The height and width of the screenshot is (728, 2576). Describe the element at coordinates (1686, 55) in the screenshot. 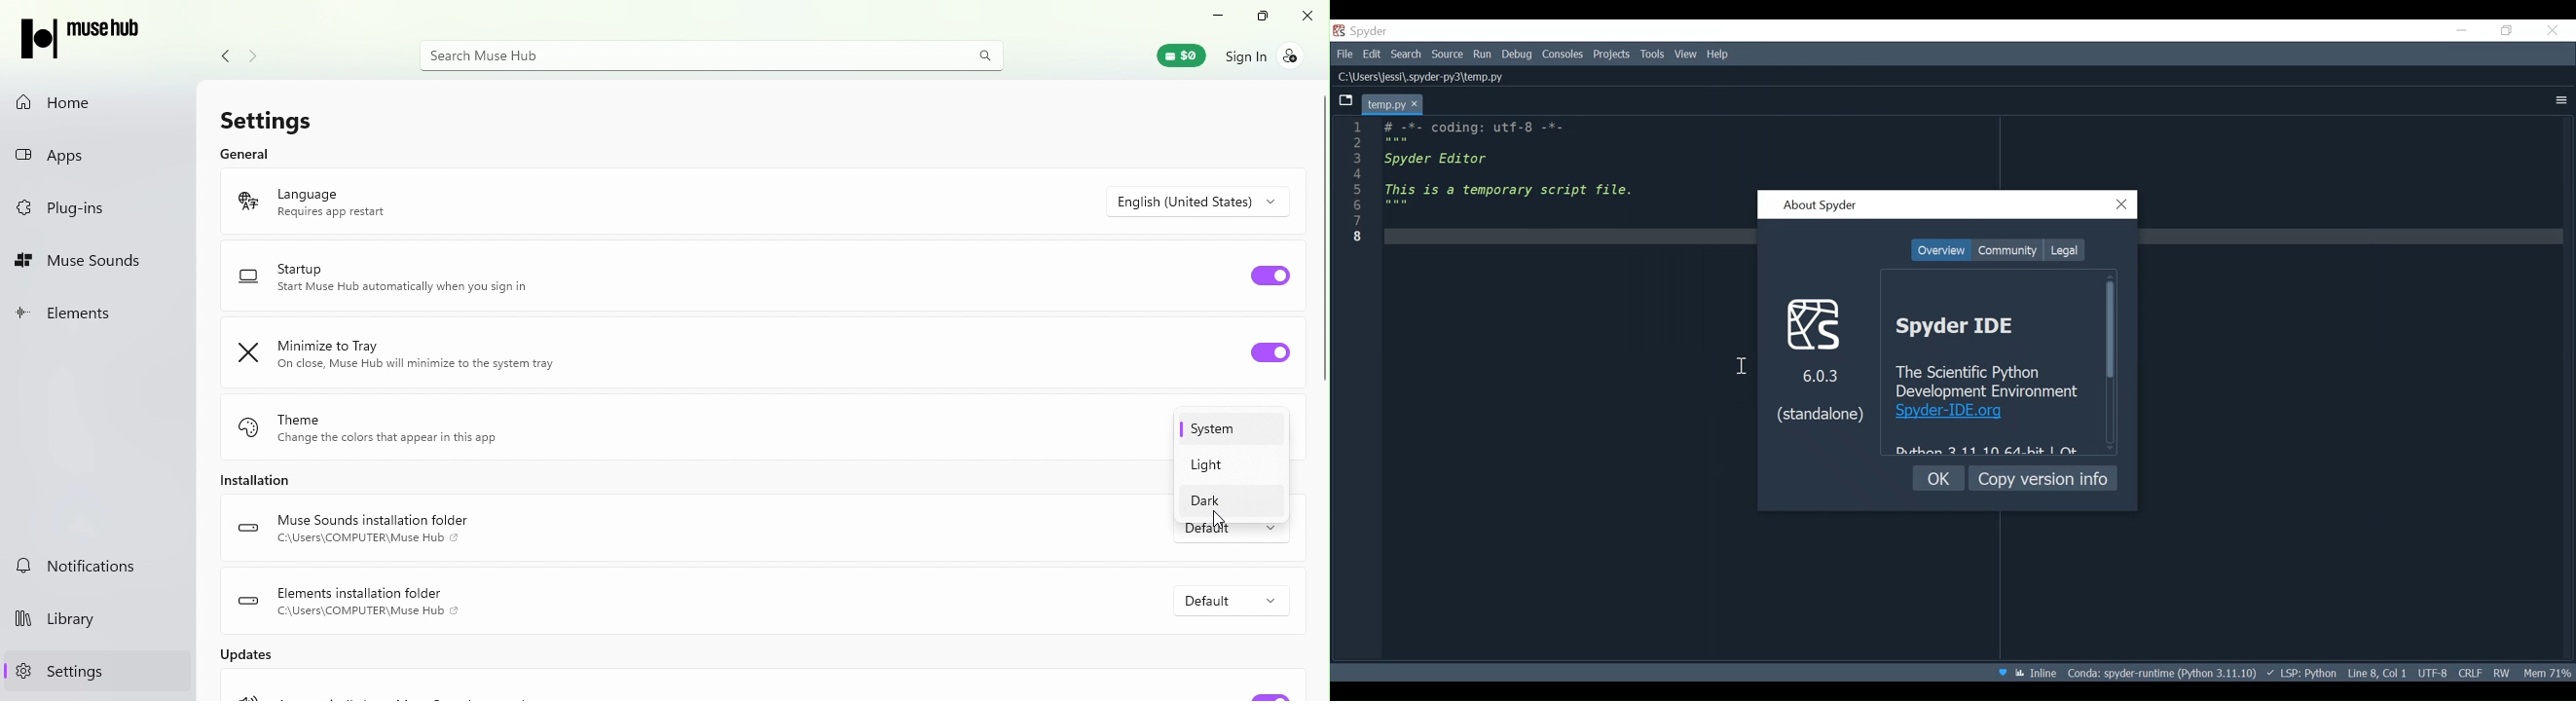

I see `View` at that location.